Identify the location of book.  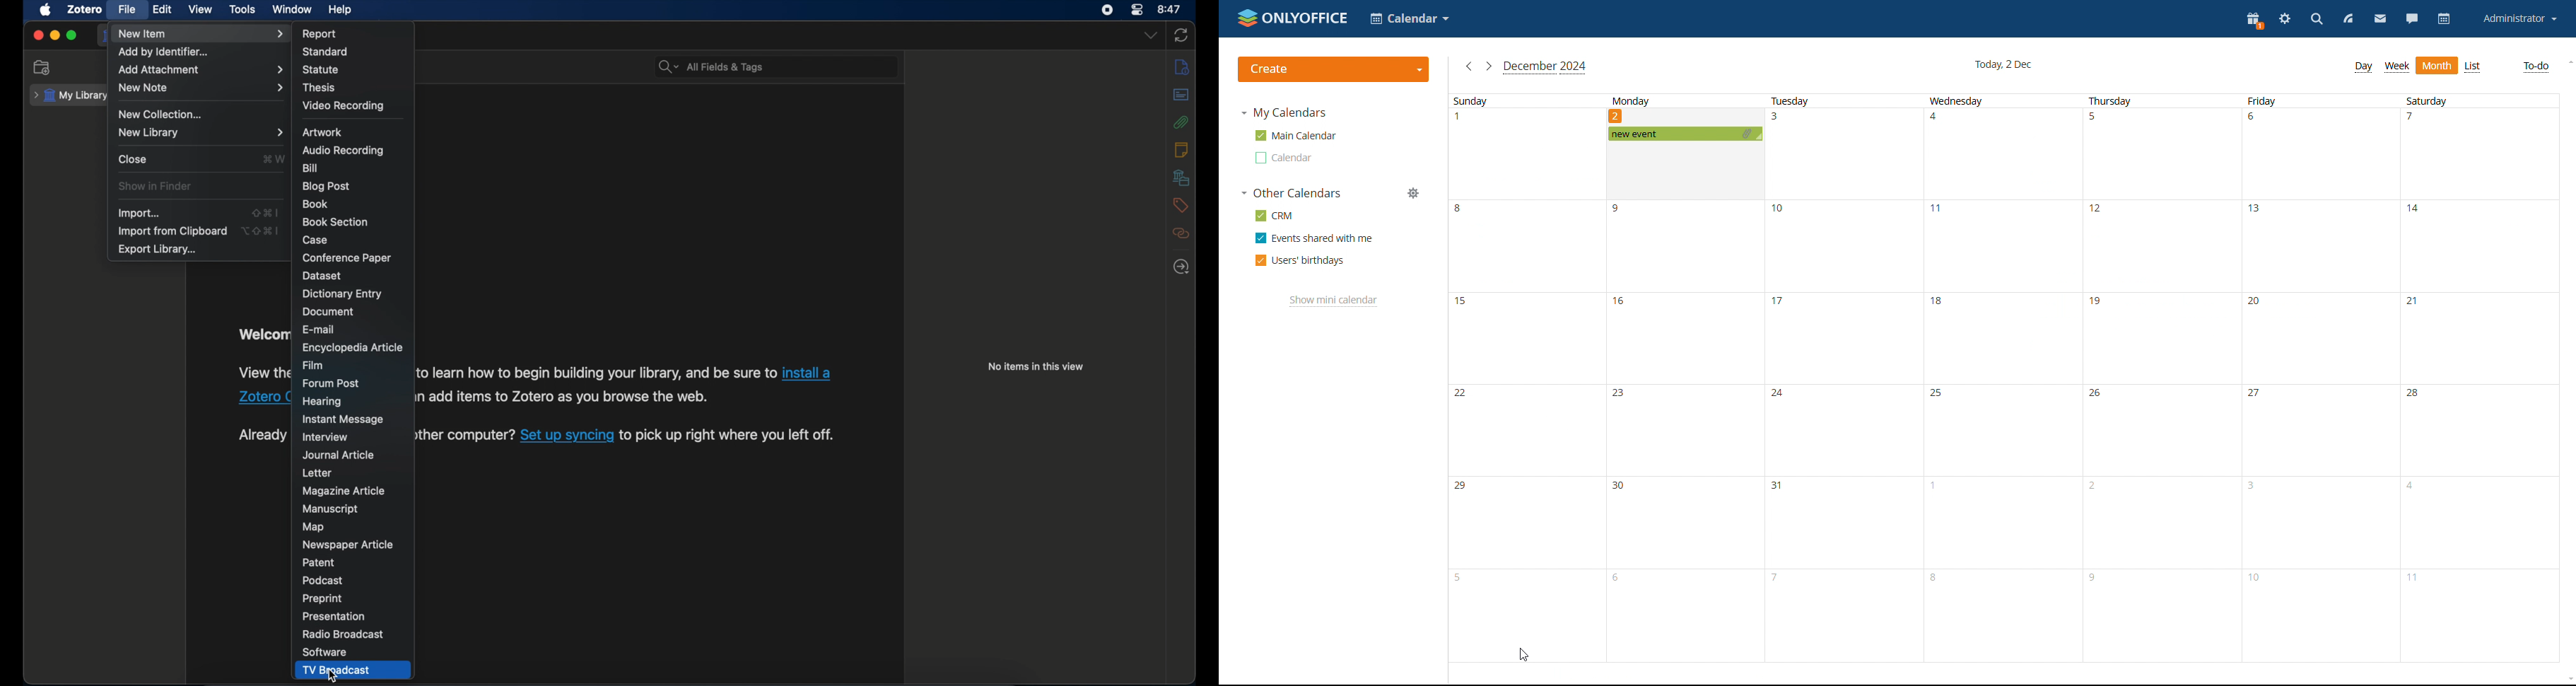
(317, 205).